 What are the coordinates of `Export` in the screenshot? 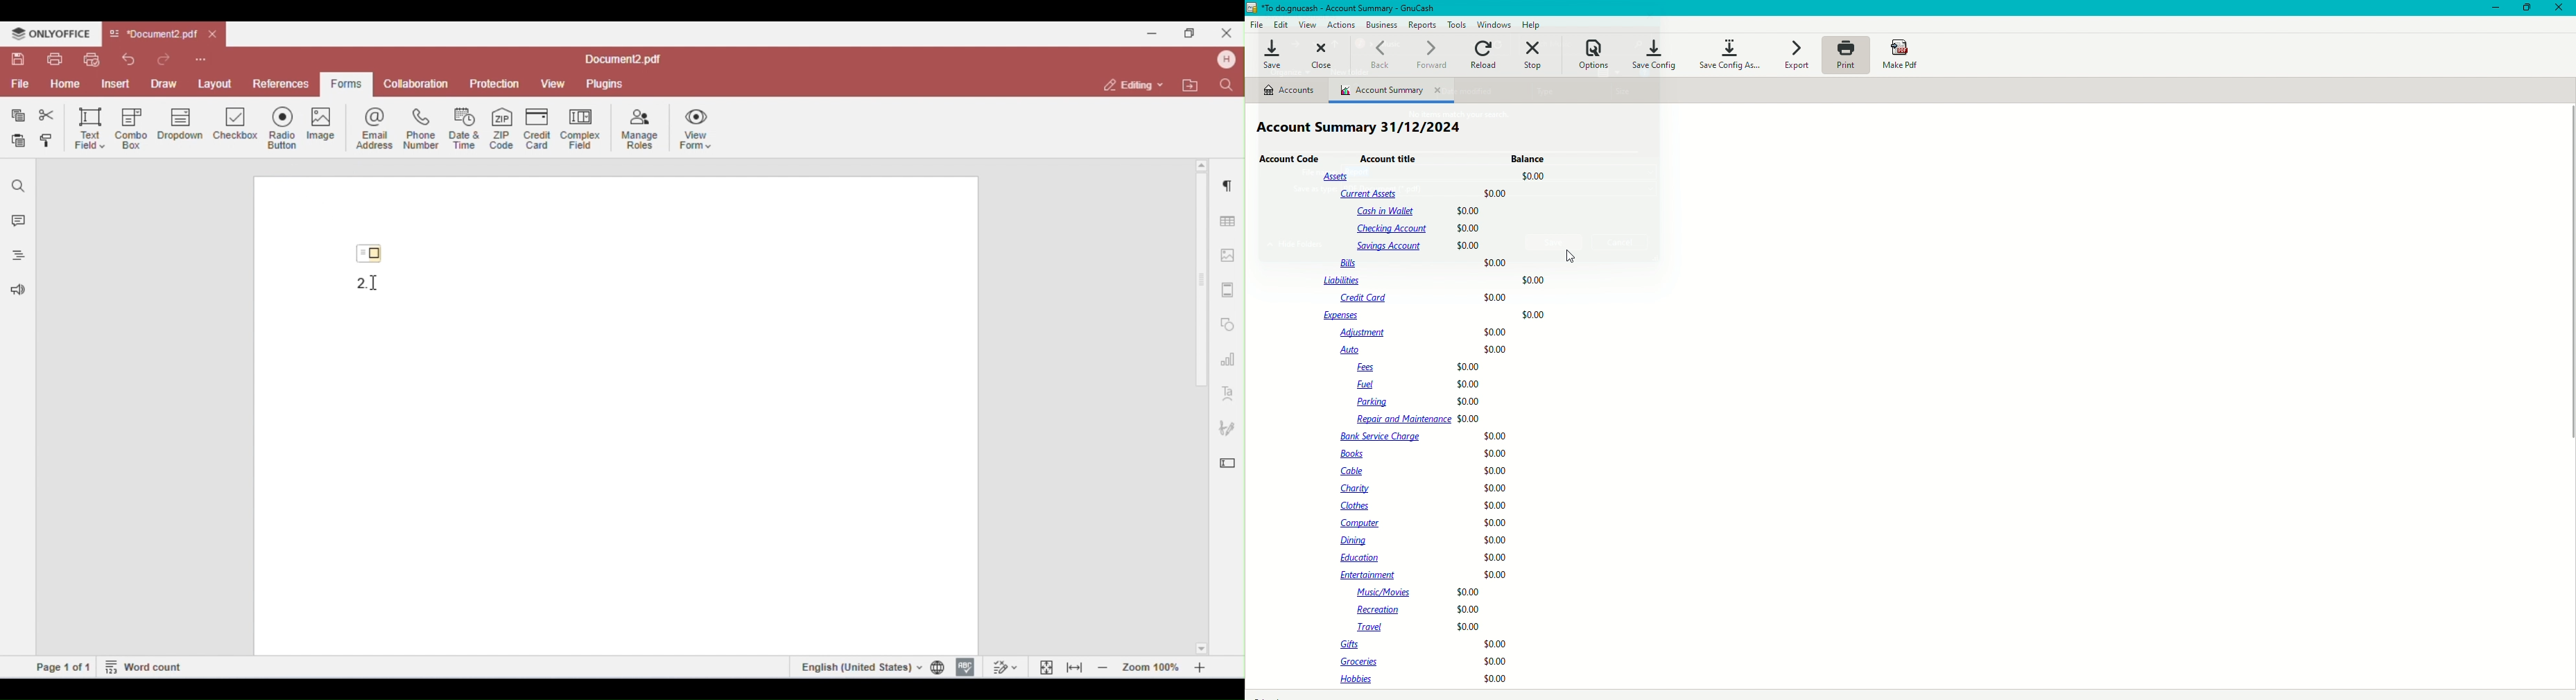 It's located at (1795, 56).